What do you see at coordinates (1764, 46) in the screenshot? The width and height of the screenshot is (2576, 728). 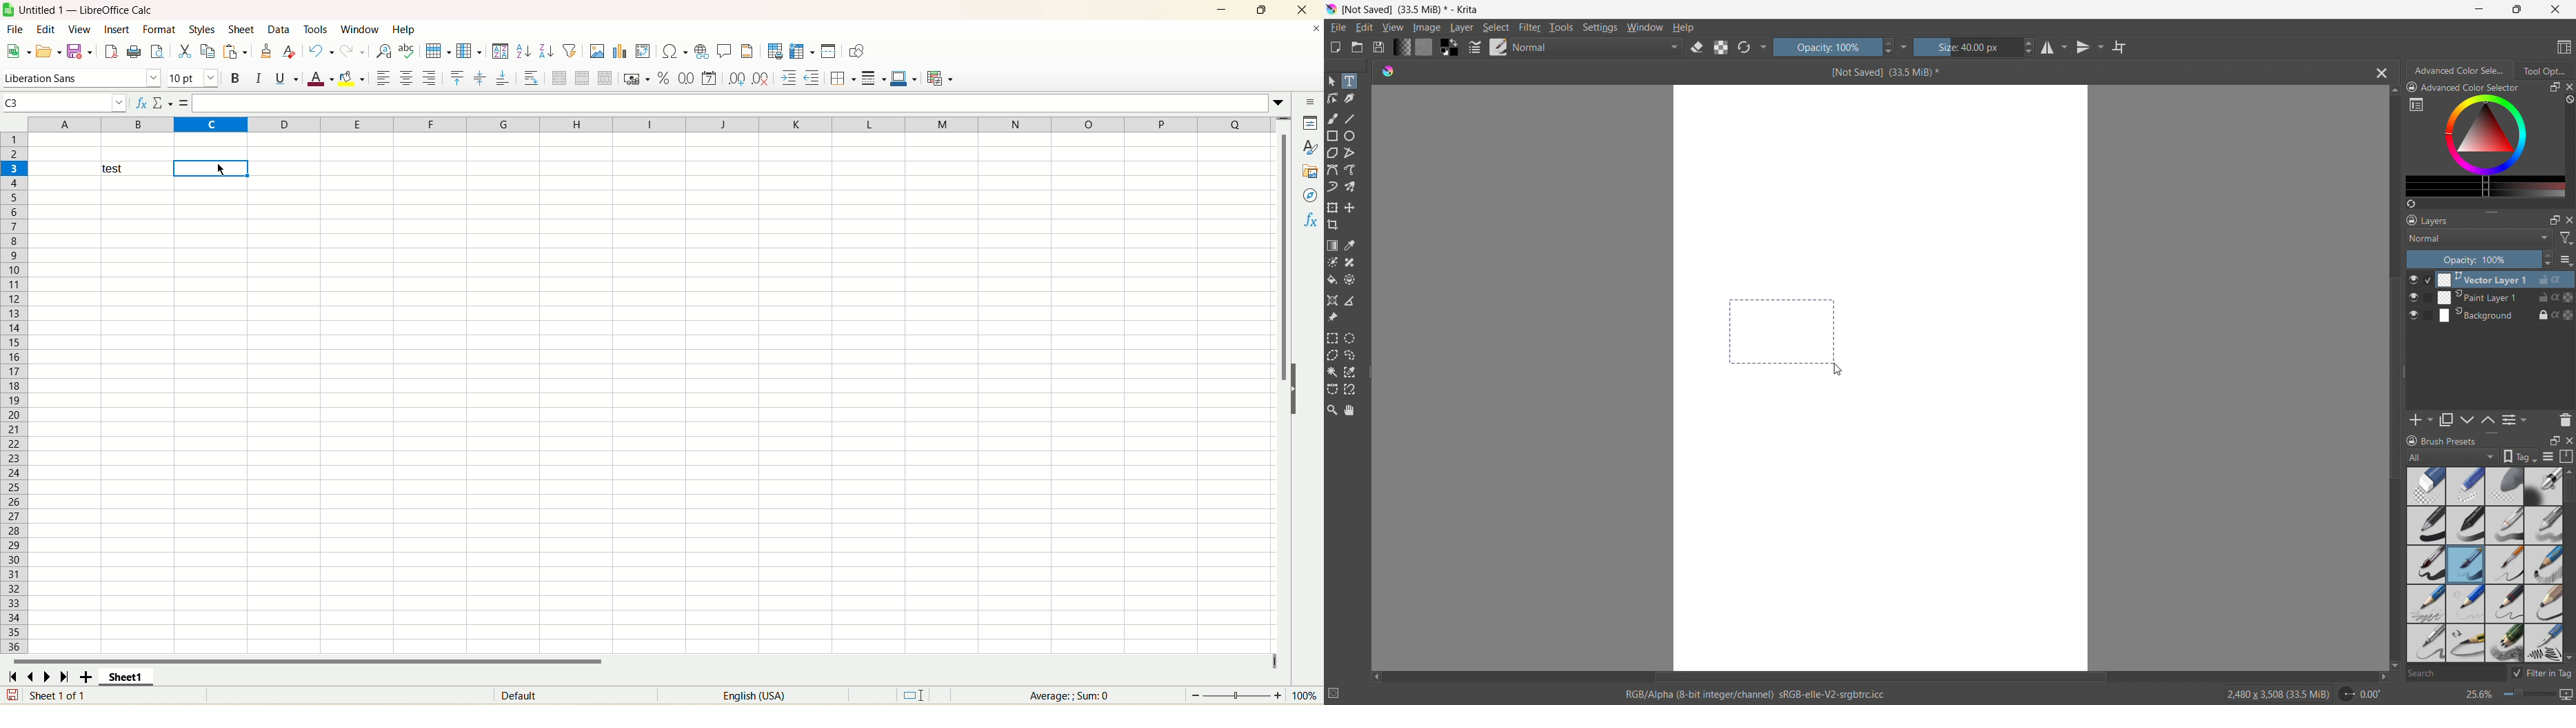 I see `more settings` at bounding box center [1764, 46].